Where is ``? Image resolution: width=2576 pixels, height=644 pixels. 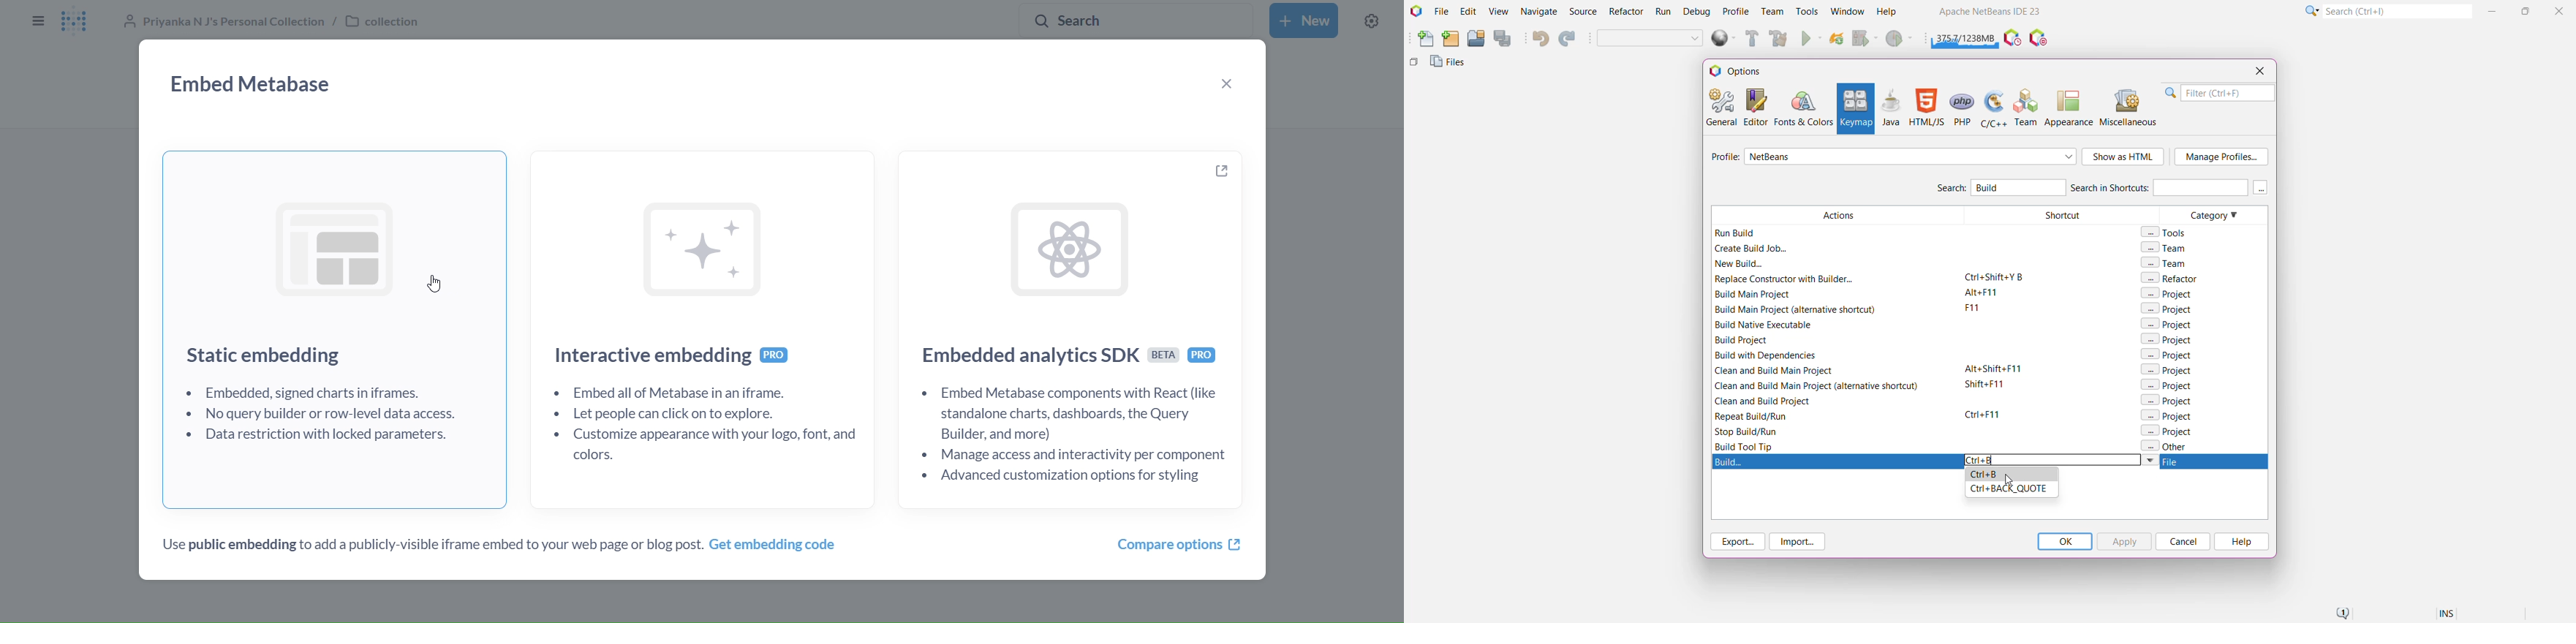
 is located at coordinates (1723, 38).